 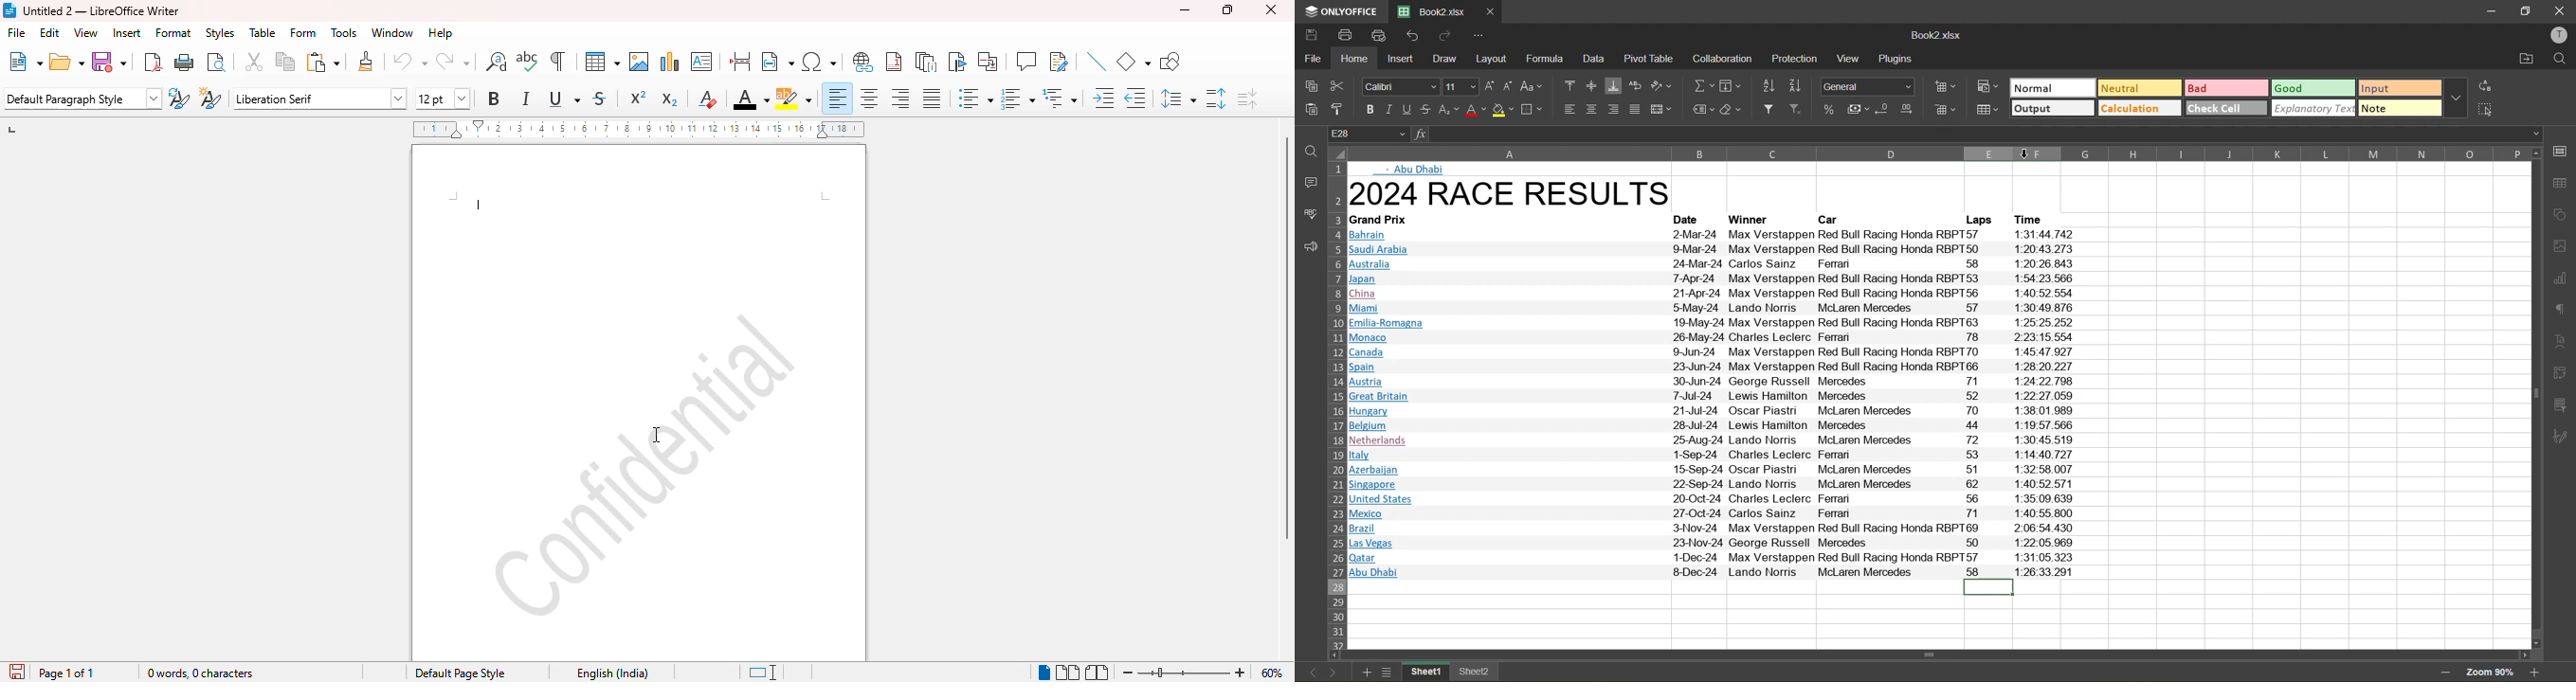 I want to click on italic, so click(x=525, y=99).